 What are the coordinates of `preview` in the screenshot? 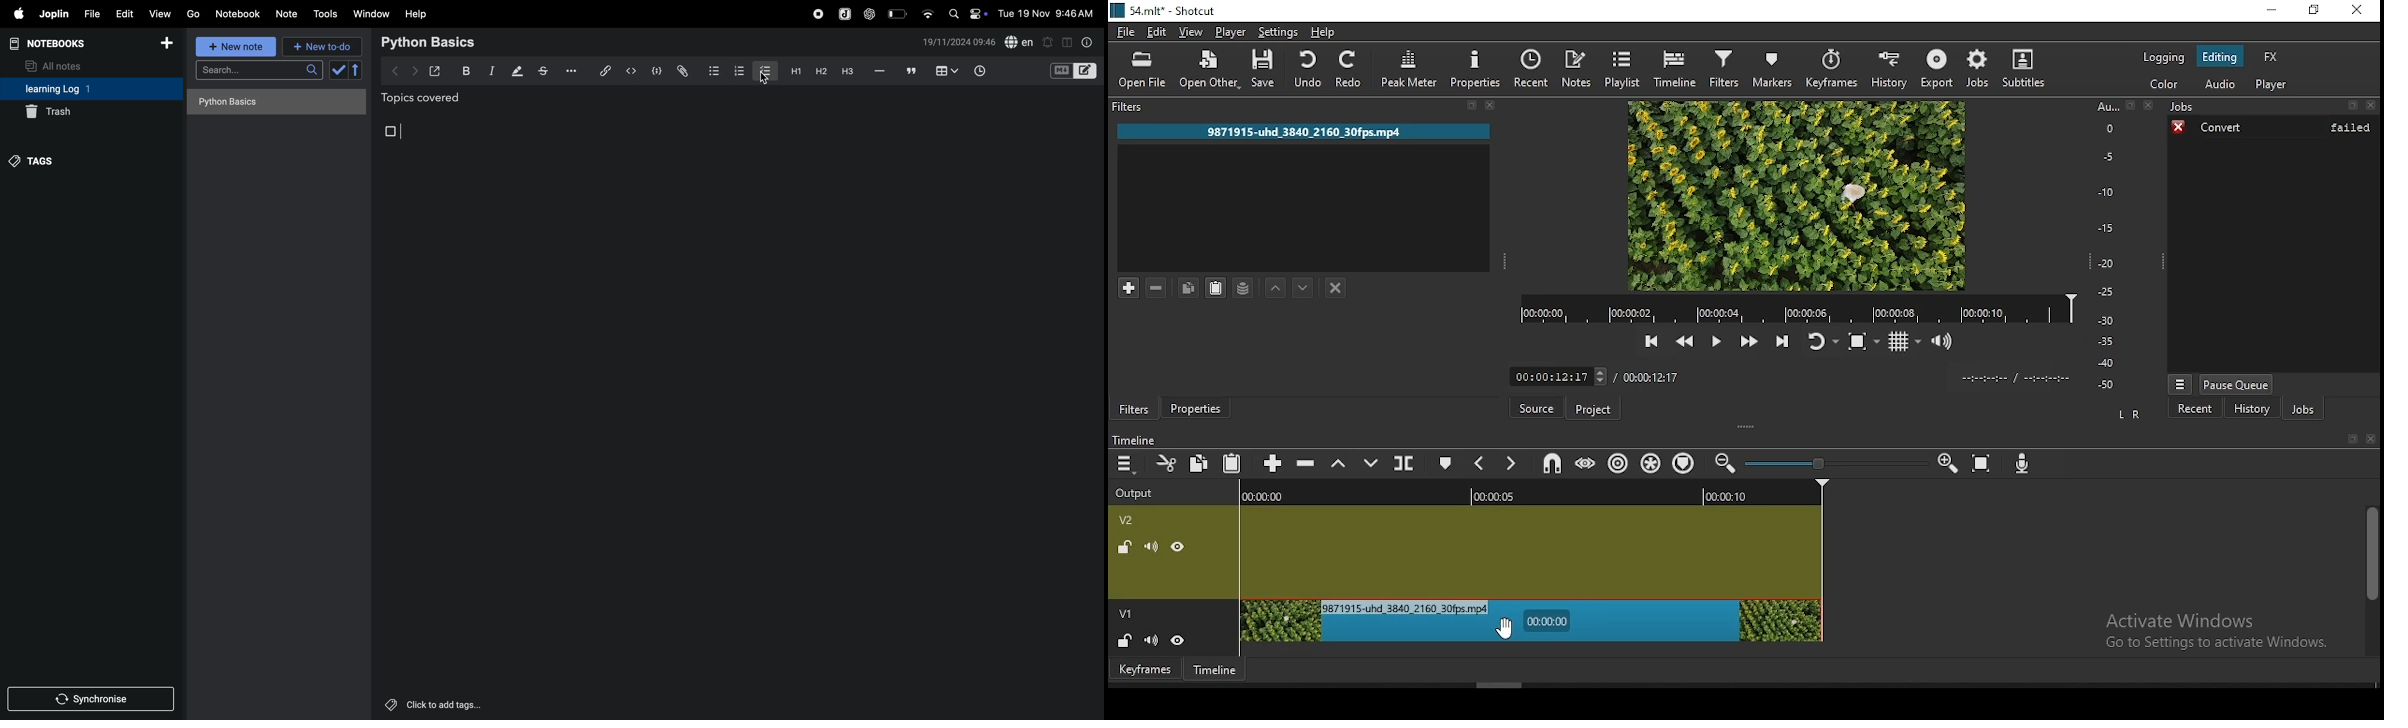 It's located at (1797, 196).